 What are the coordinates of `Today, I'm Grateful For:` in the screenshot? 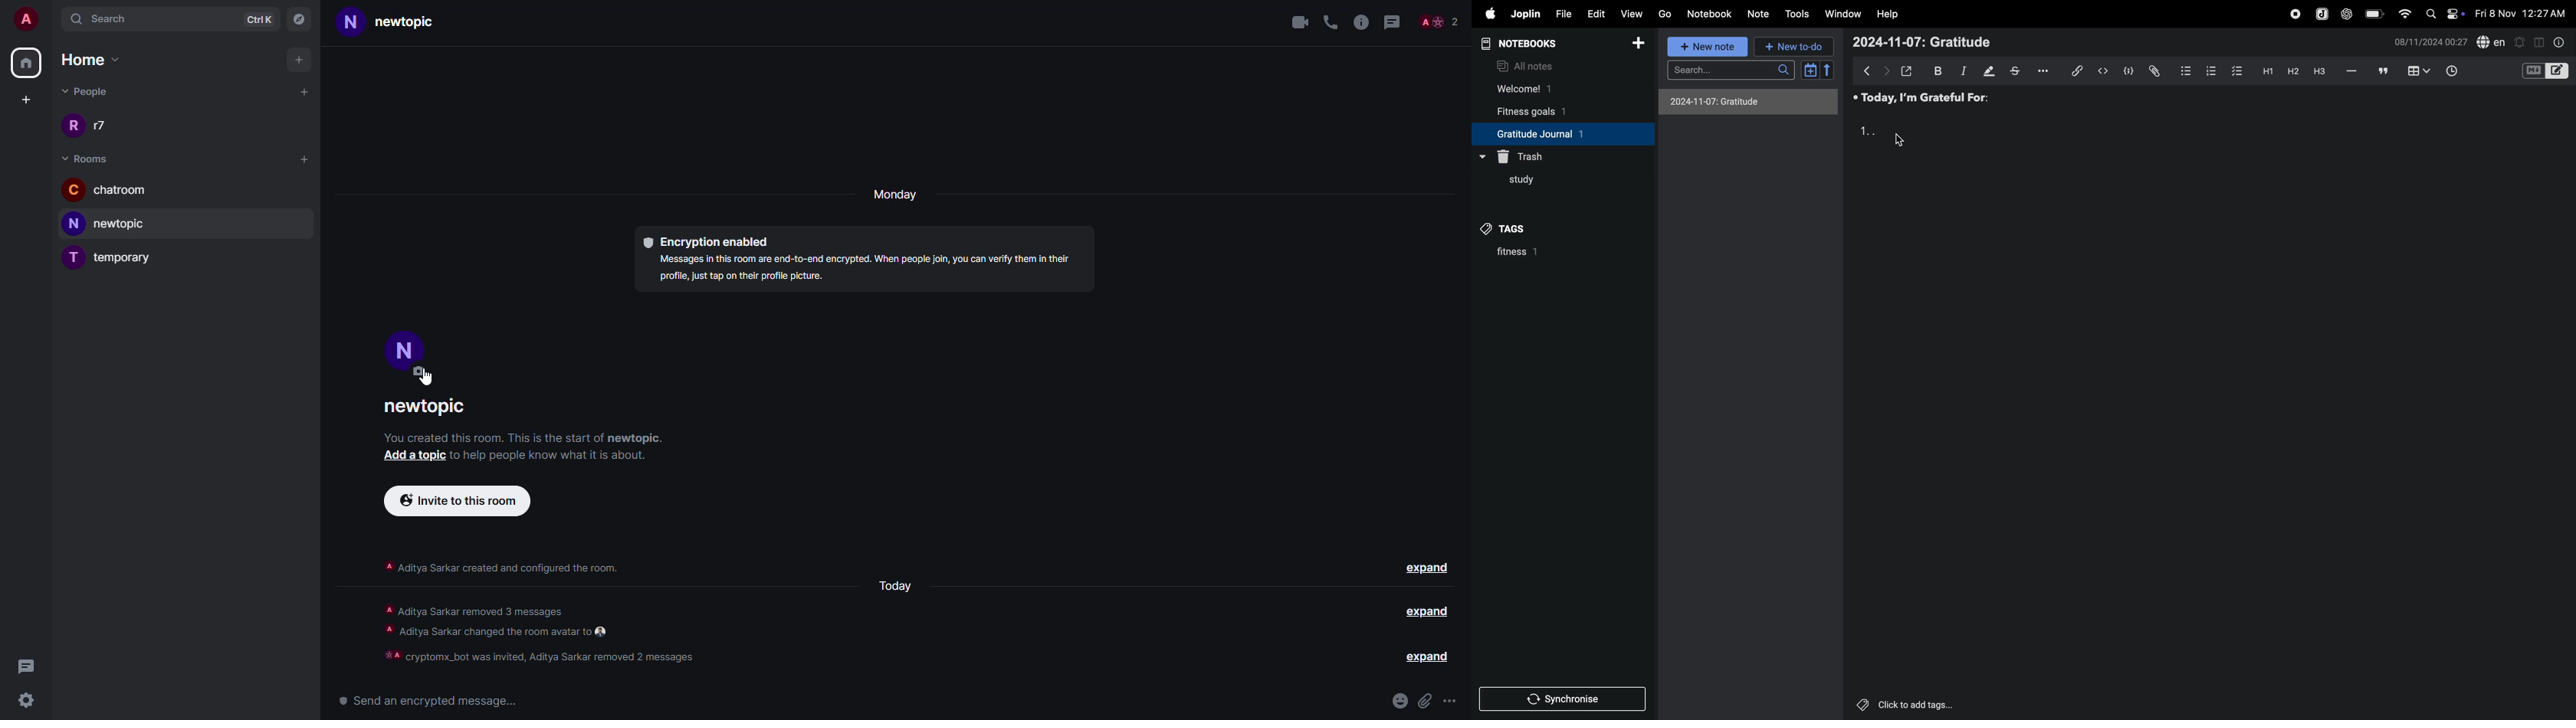 It's located at (1923, 96).